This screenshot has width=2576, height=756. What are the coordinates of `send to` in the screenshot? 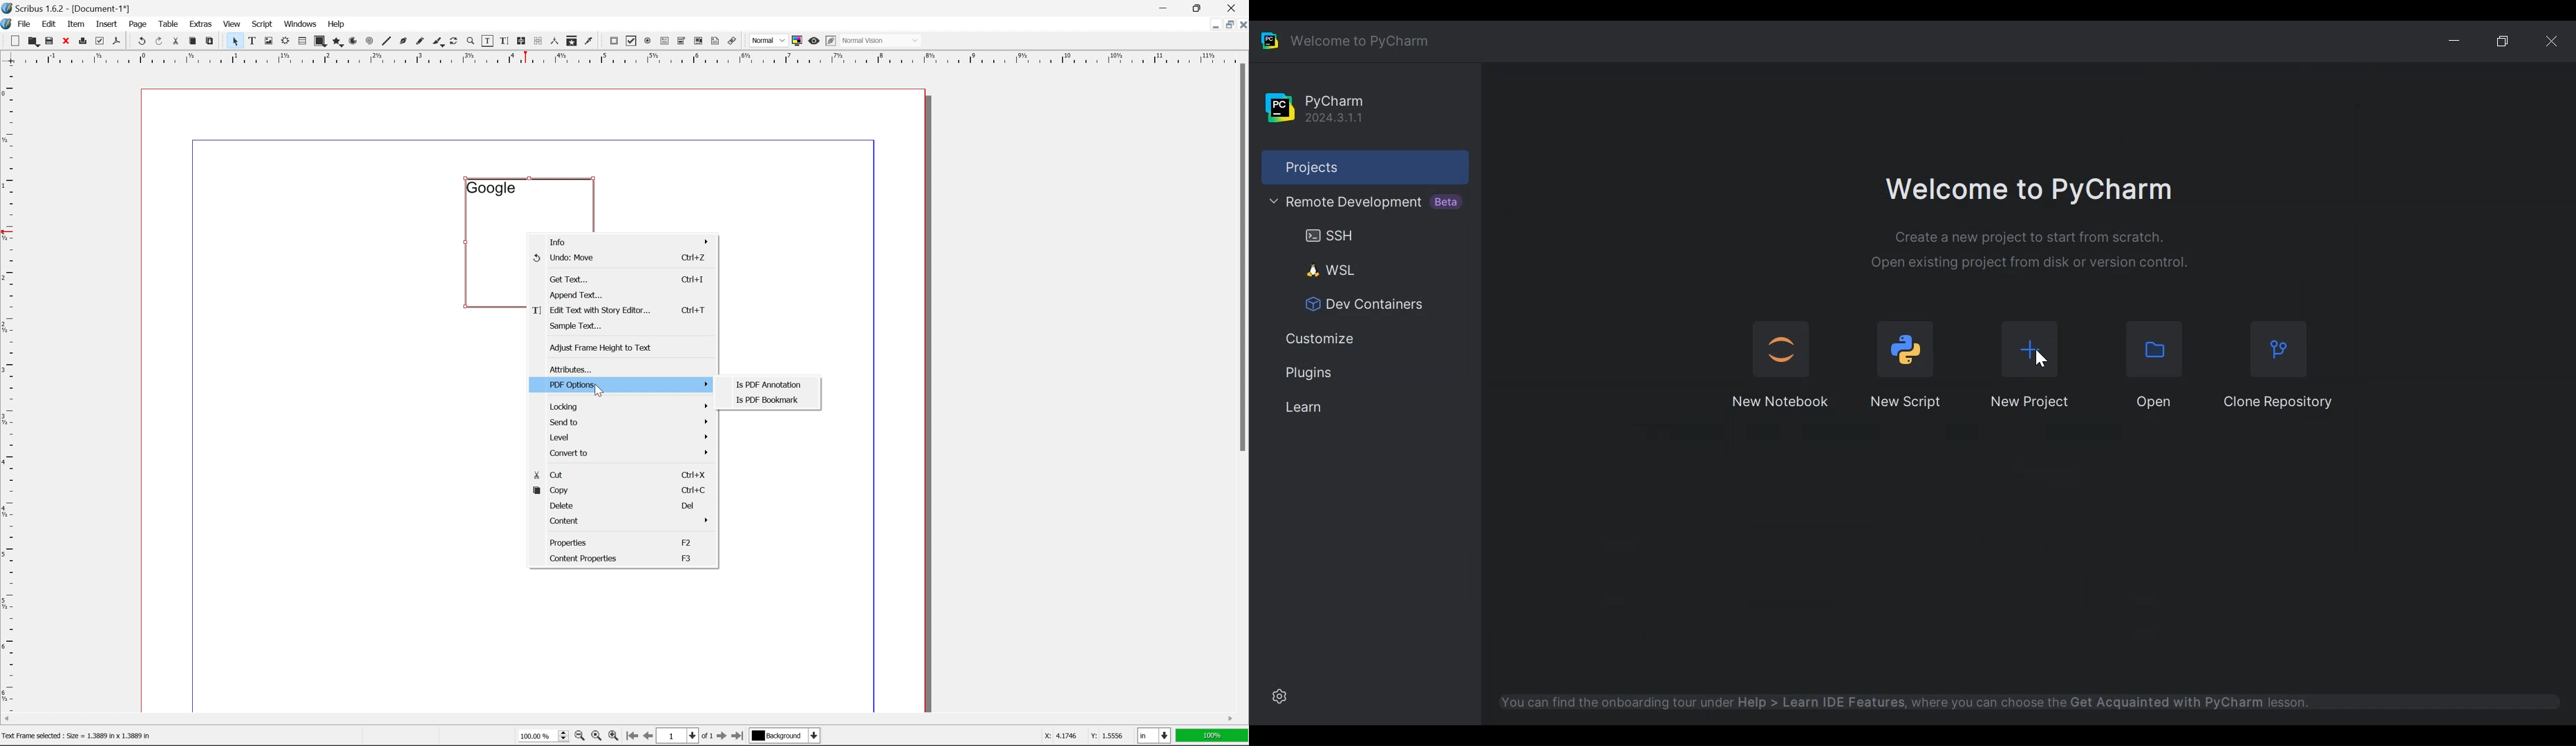 It's located at (628, 422).